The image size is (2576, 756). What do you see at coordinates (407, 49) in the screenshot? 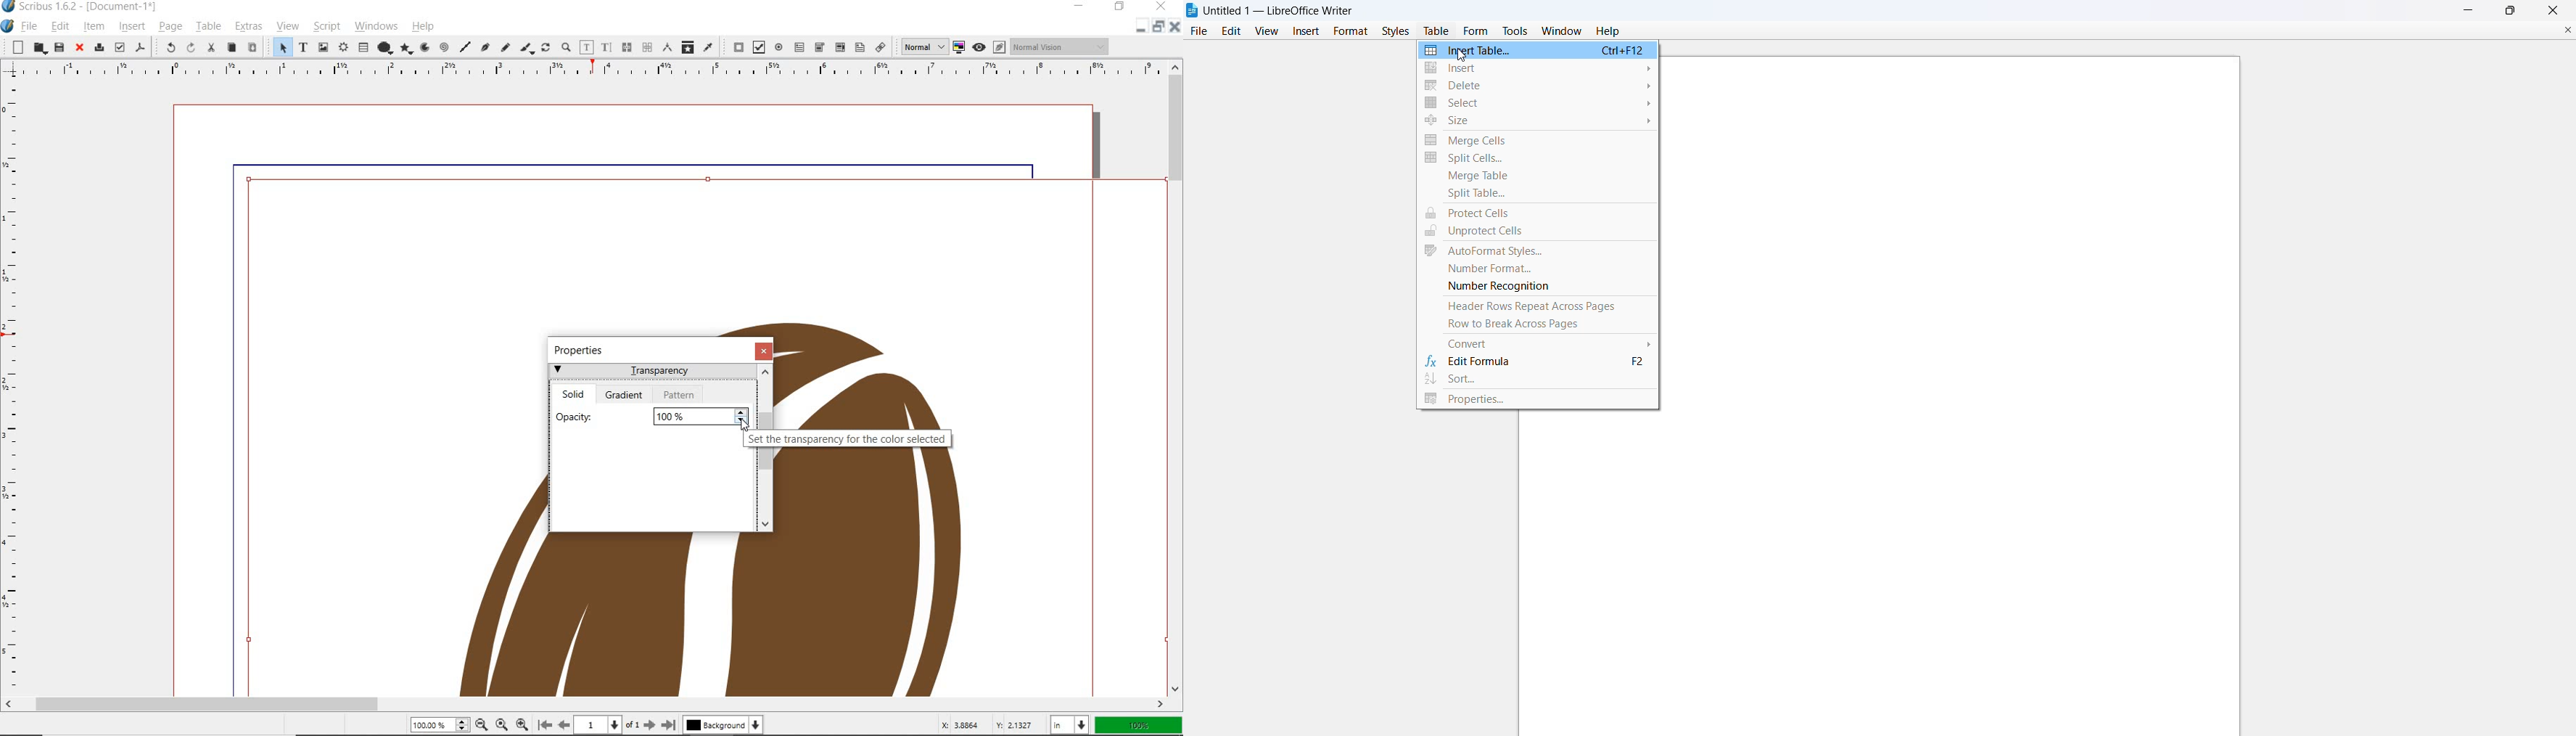
I see `polygon` at bounding box center [407, 49].